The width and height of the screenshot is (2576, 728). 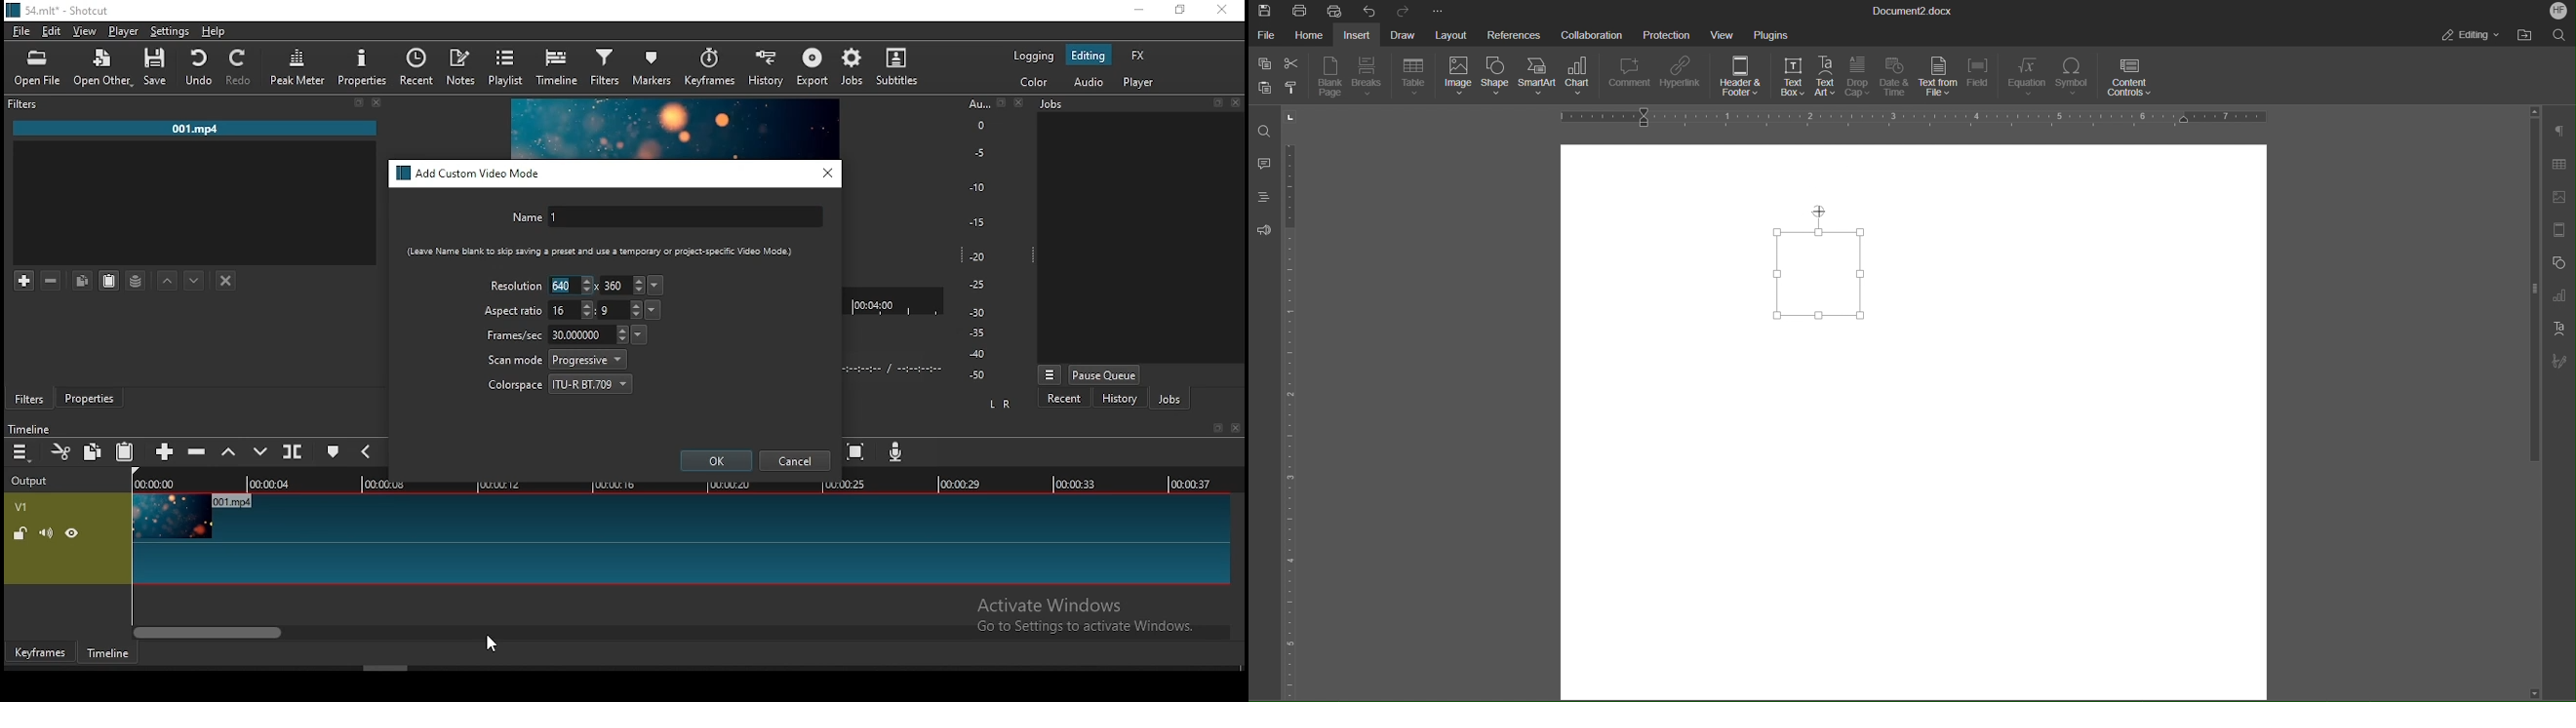 I want to click on append, so click(x=166, y=453).